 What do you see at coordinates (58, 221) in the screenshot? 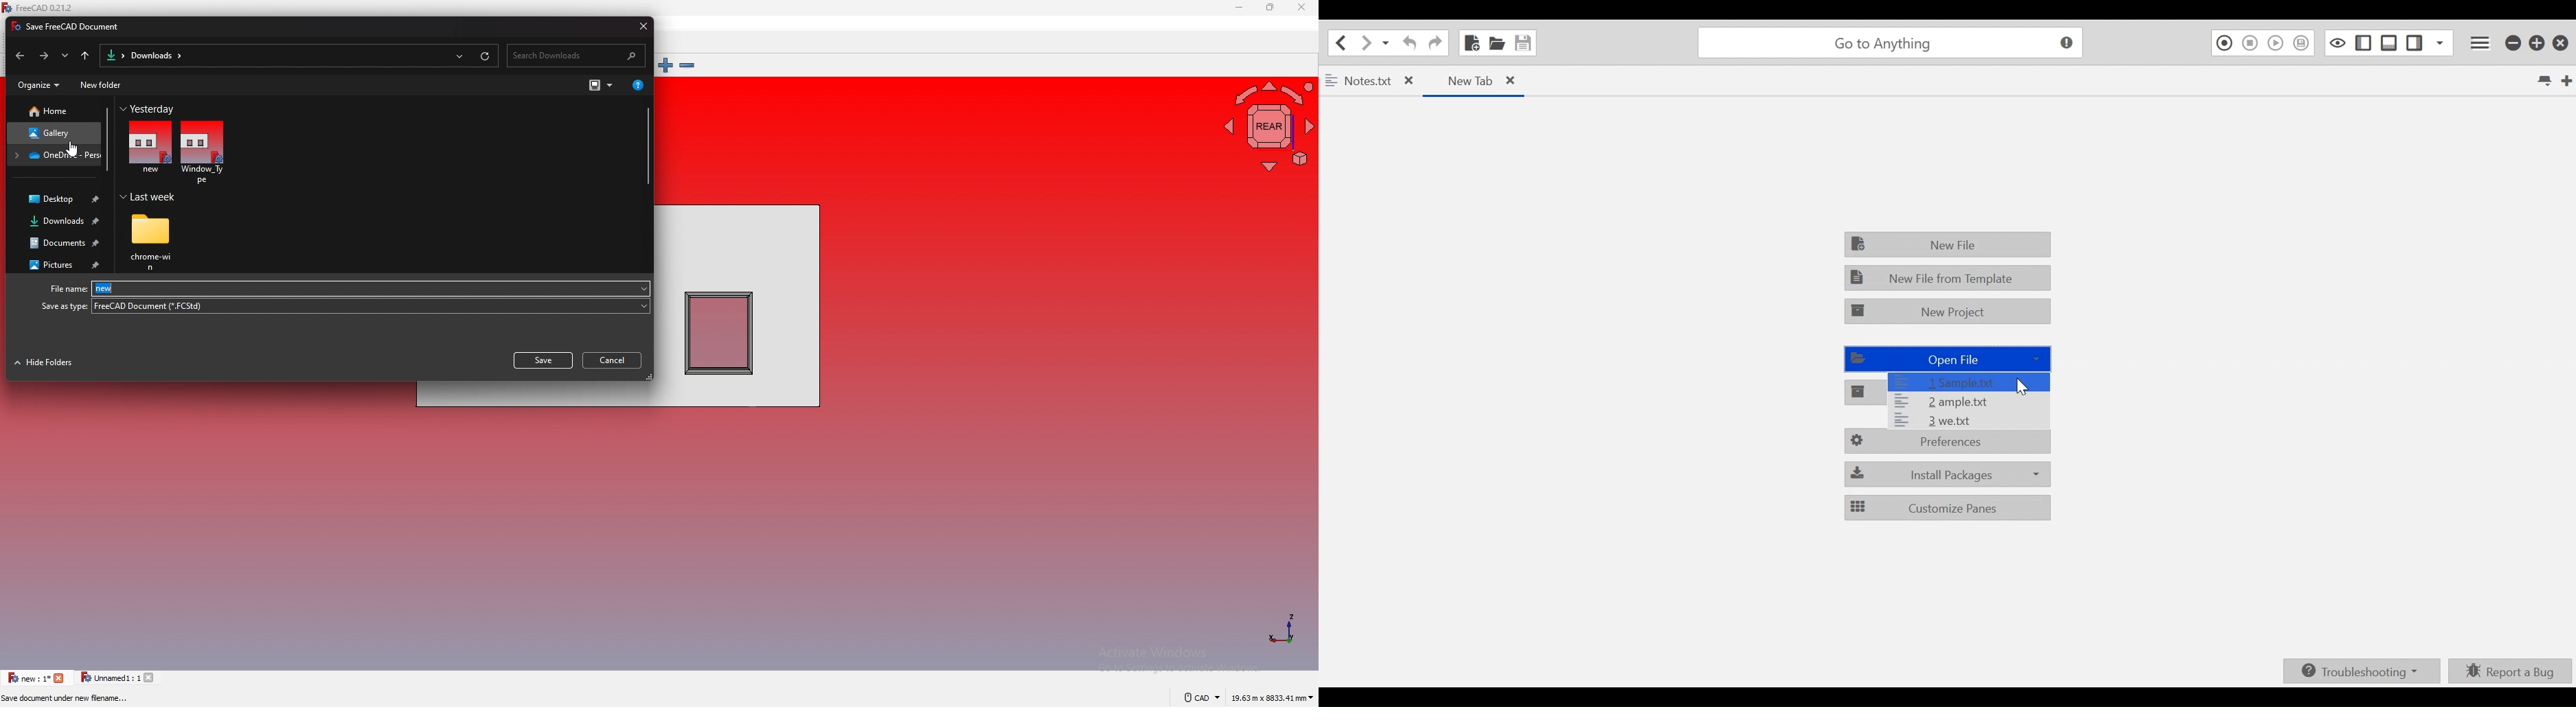
I see `downloads` at bounding box center [58, 221].